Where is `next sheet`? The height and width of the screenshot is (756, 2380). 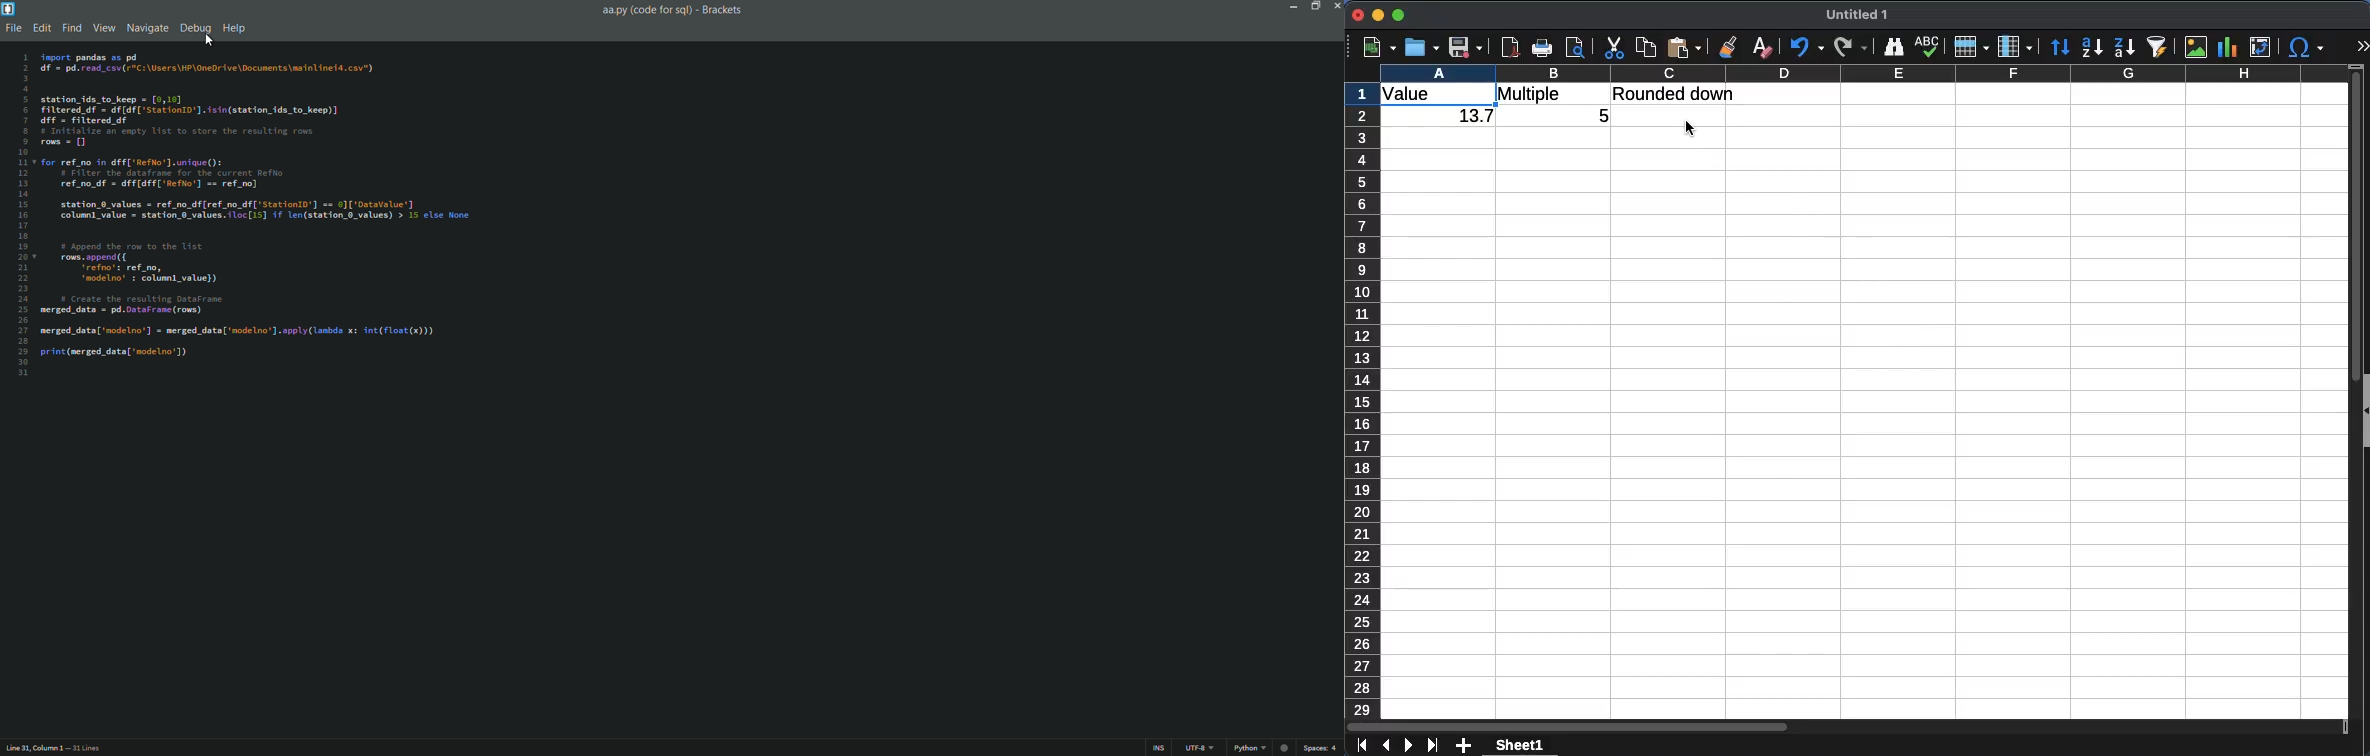
next sheet is located at coordinates (1408, 745).